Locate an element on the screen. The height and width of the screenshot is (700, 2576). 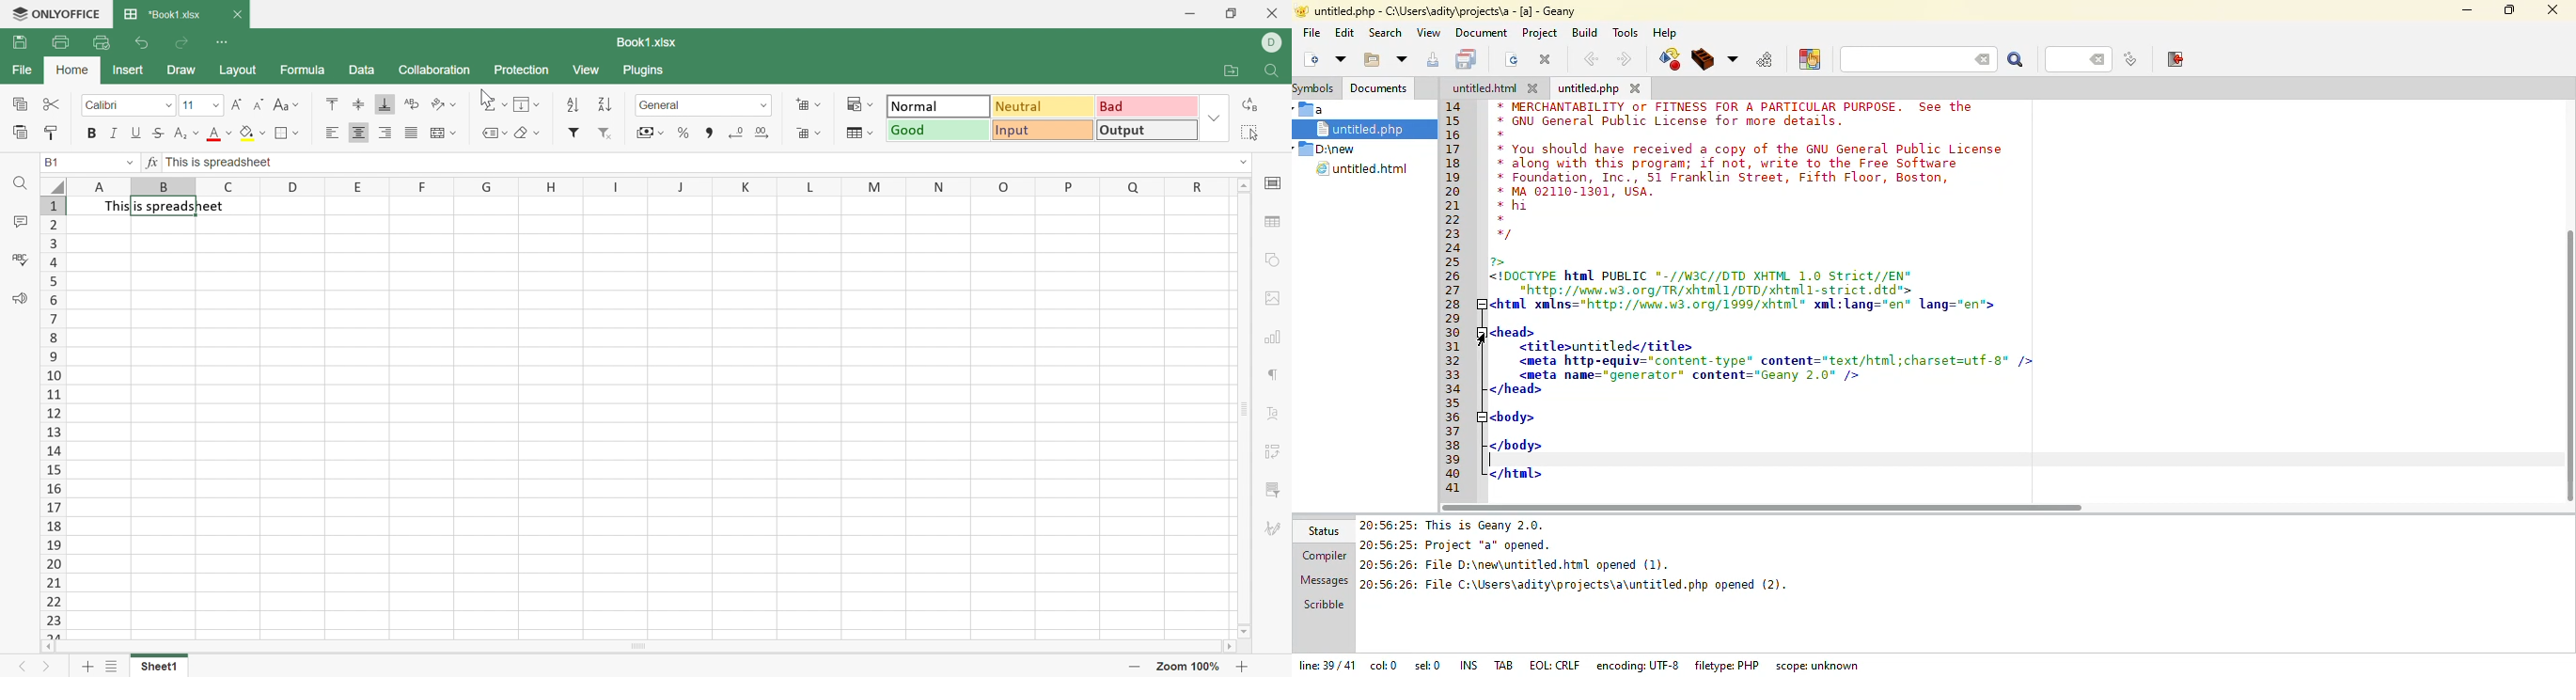
next is located at coordinates (1623, 58).